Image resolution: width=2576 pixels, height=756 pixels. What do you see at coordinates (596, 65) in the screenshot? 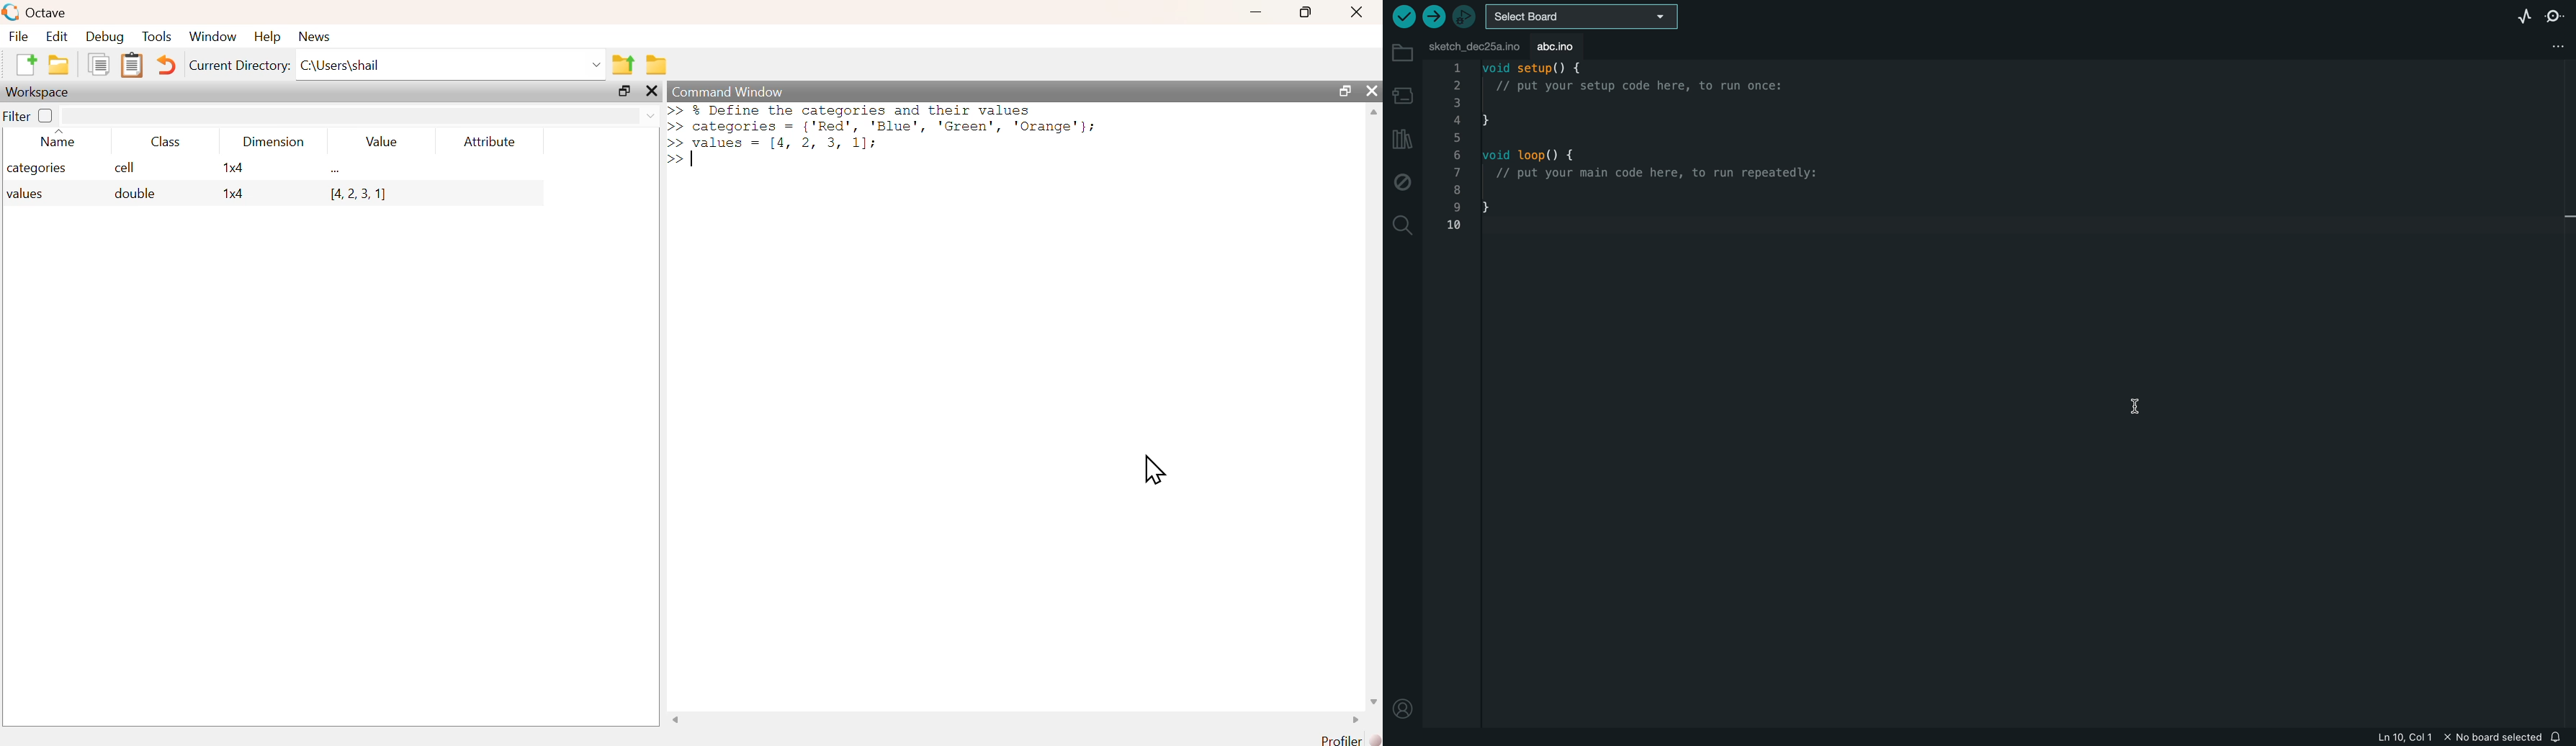
I see `dropdown` at bounding box center [596, 65].